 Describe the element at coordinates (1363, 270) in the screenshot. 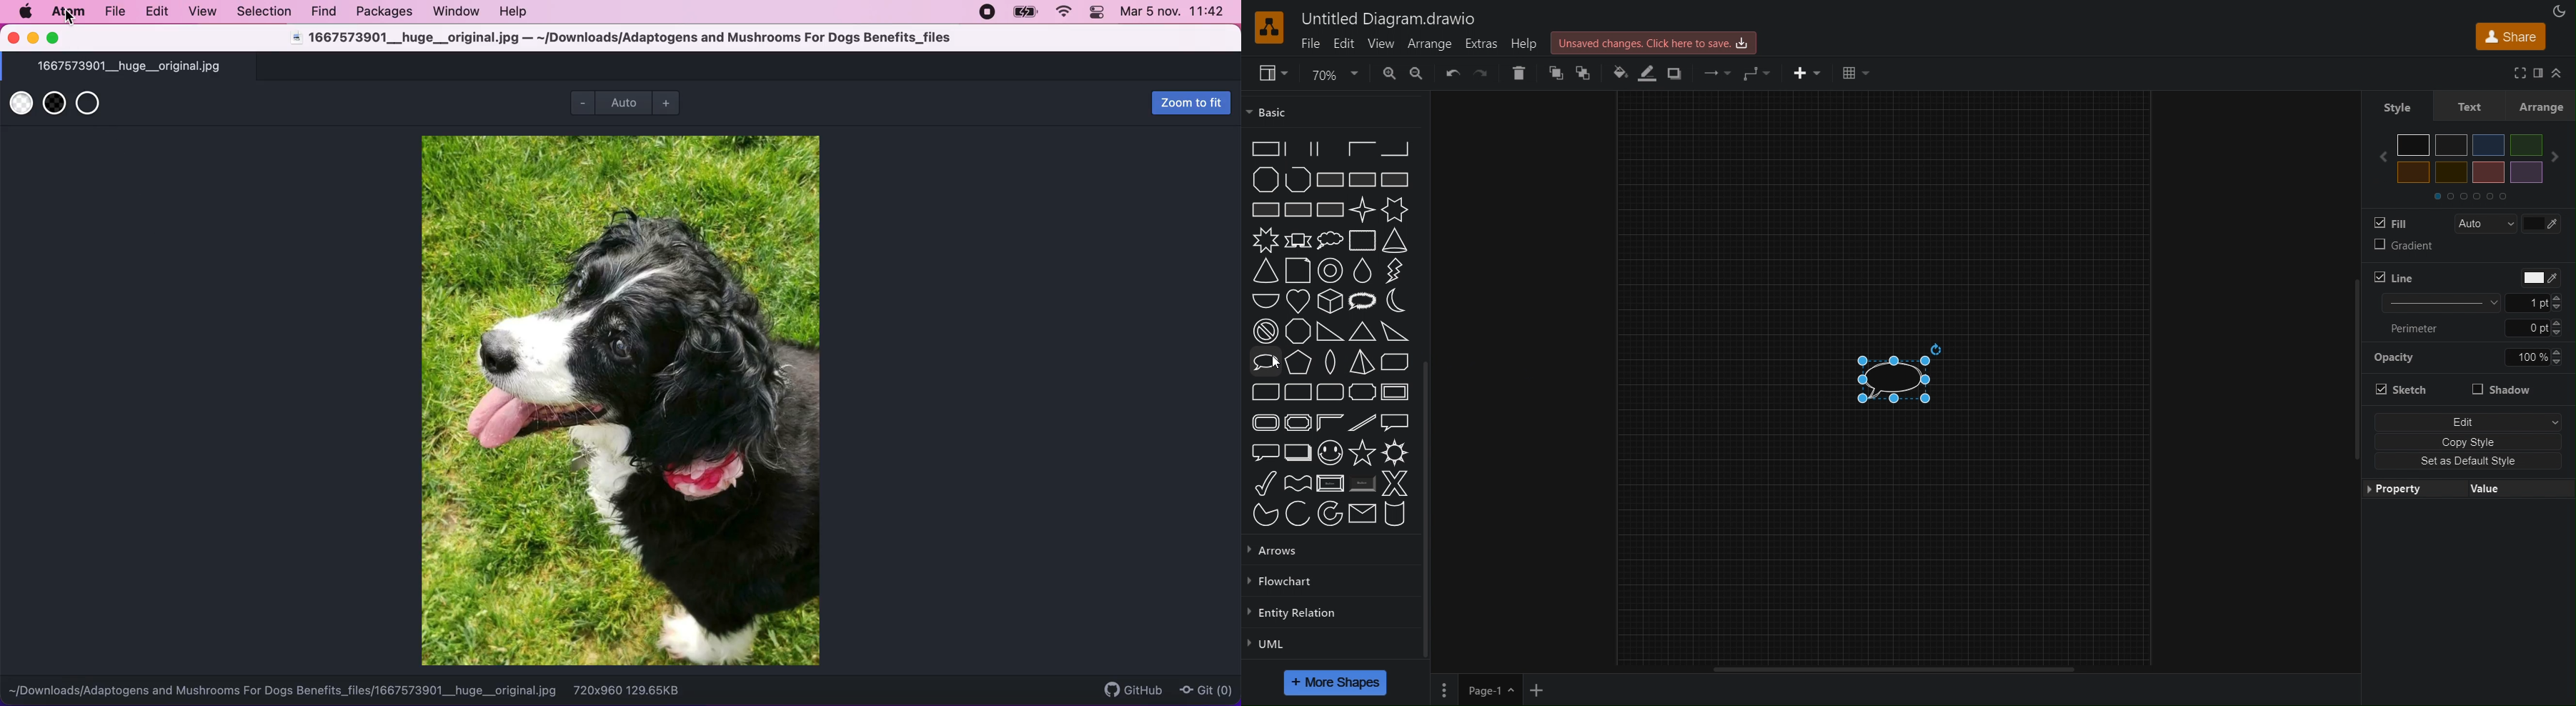

I see `Drop` at that location.